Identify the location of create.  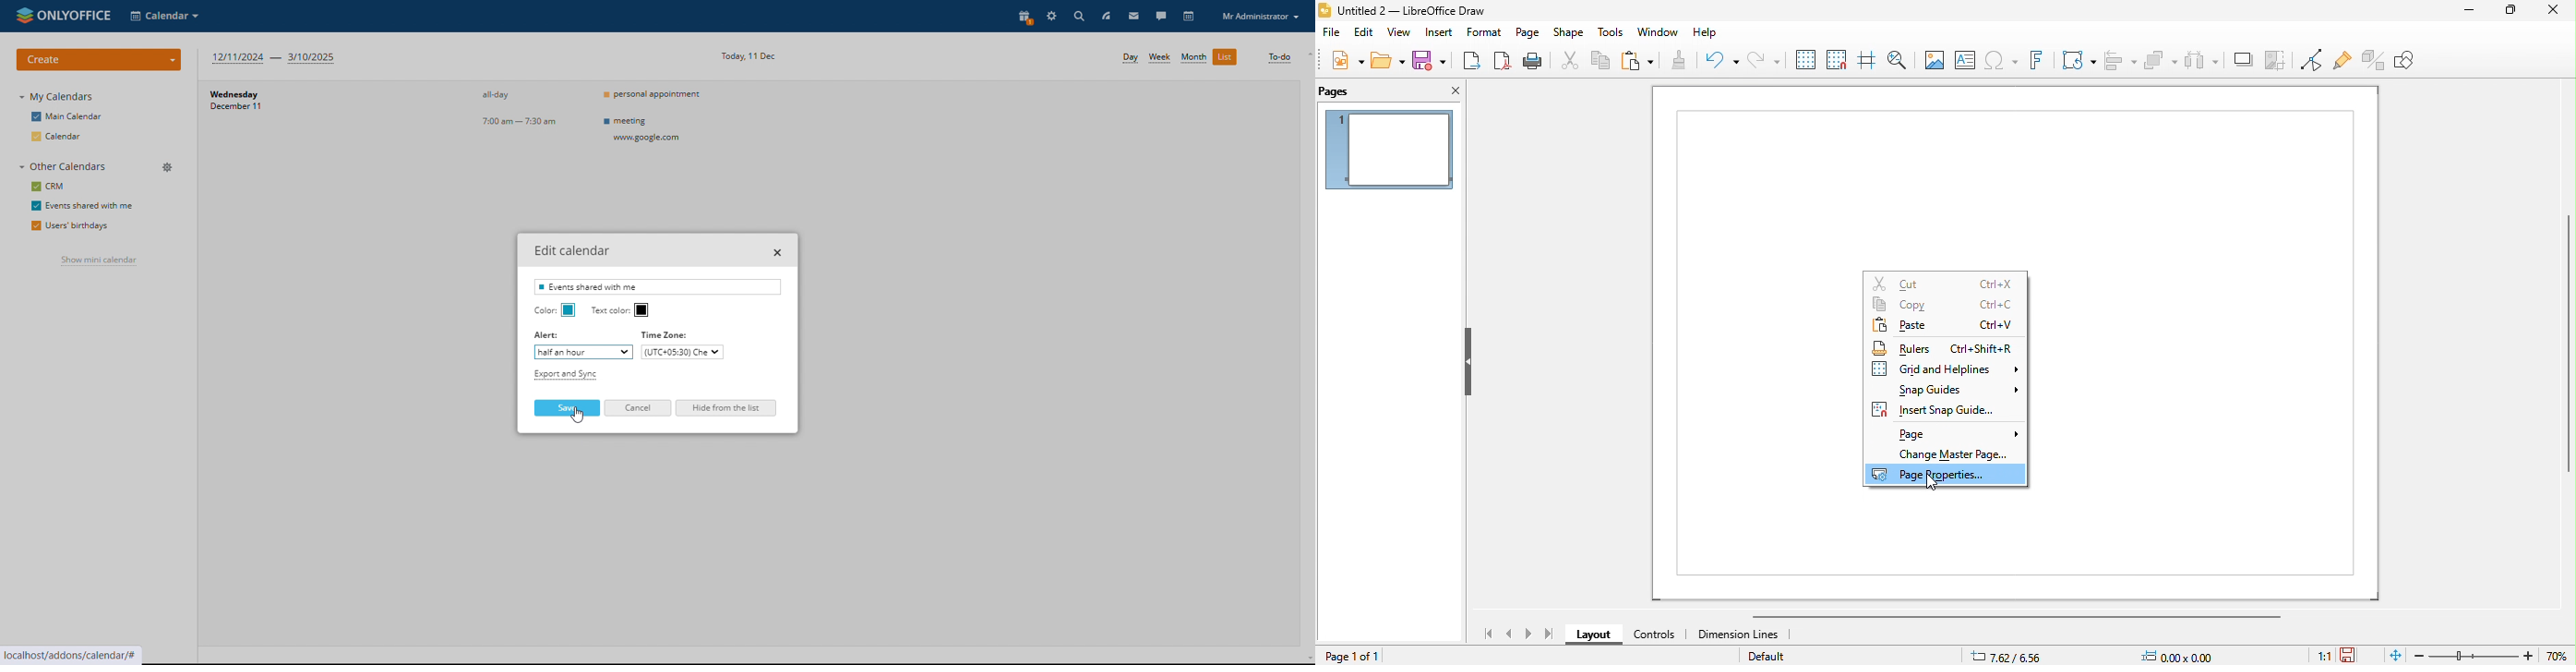
(99, 60).